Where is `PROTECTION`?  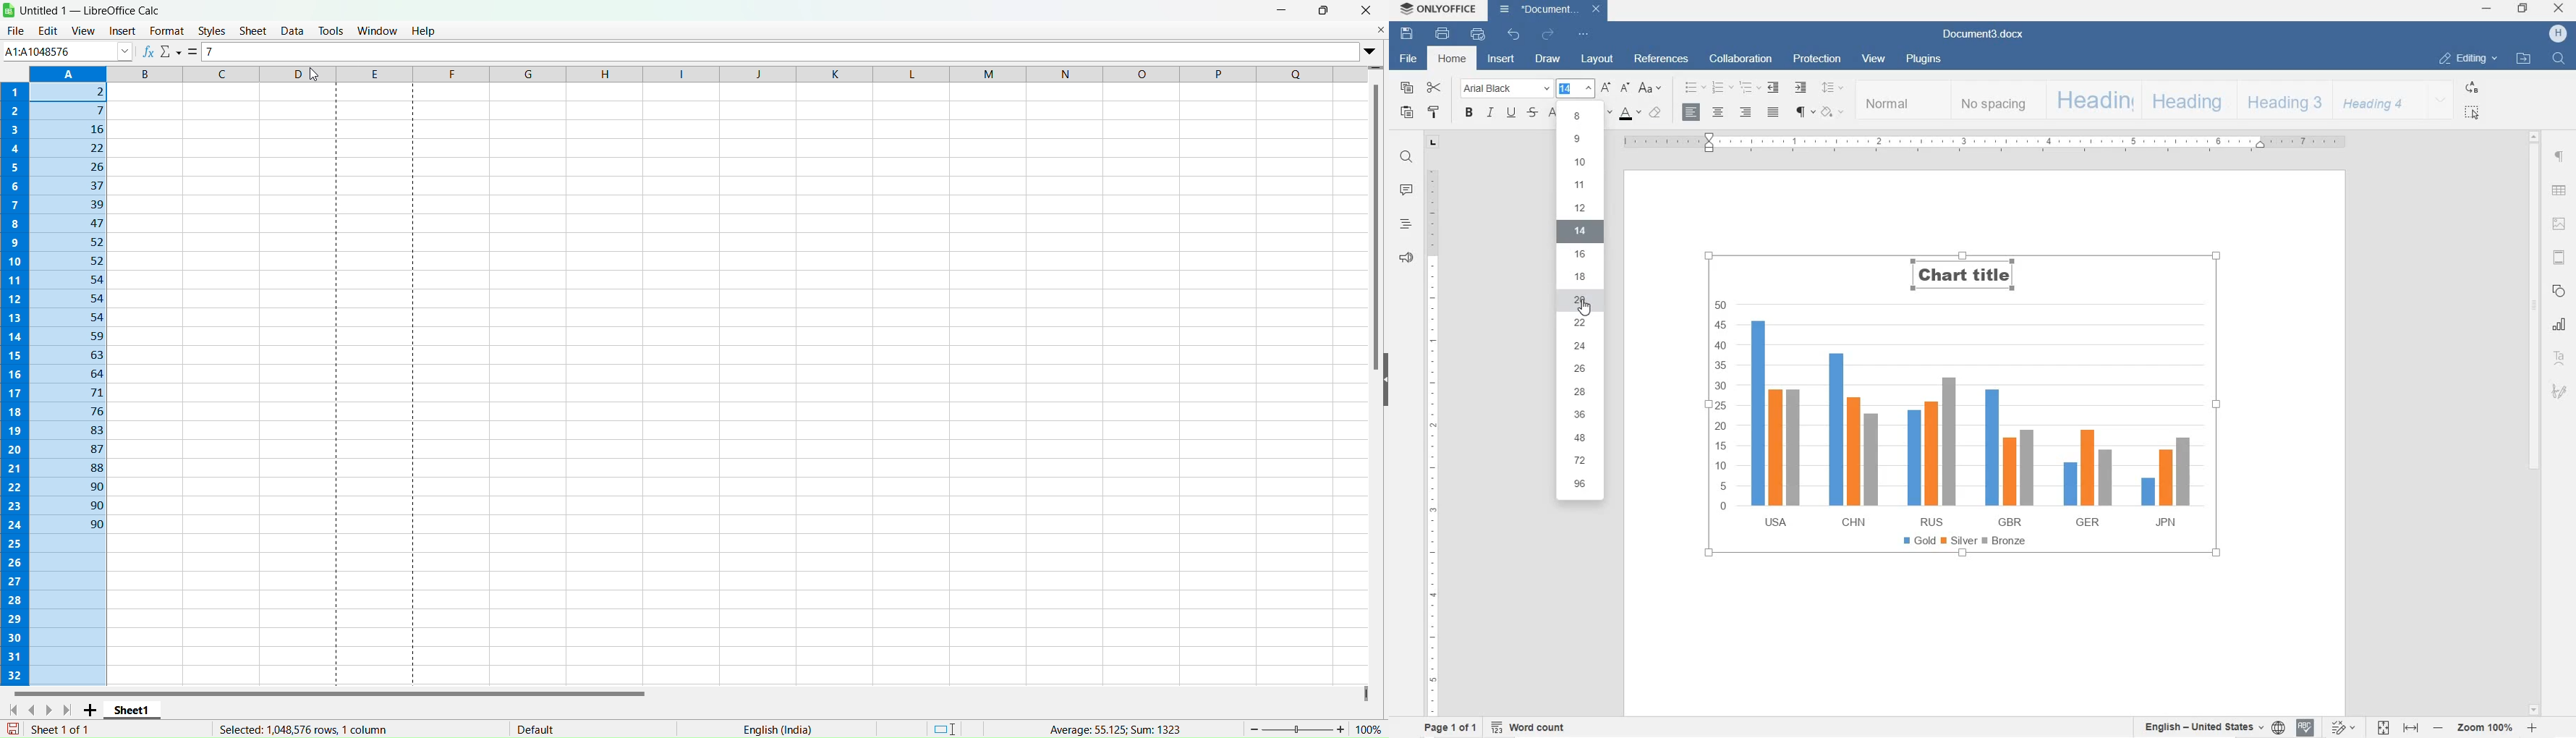
PROTECTION is located at coordinates (1815, 59).